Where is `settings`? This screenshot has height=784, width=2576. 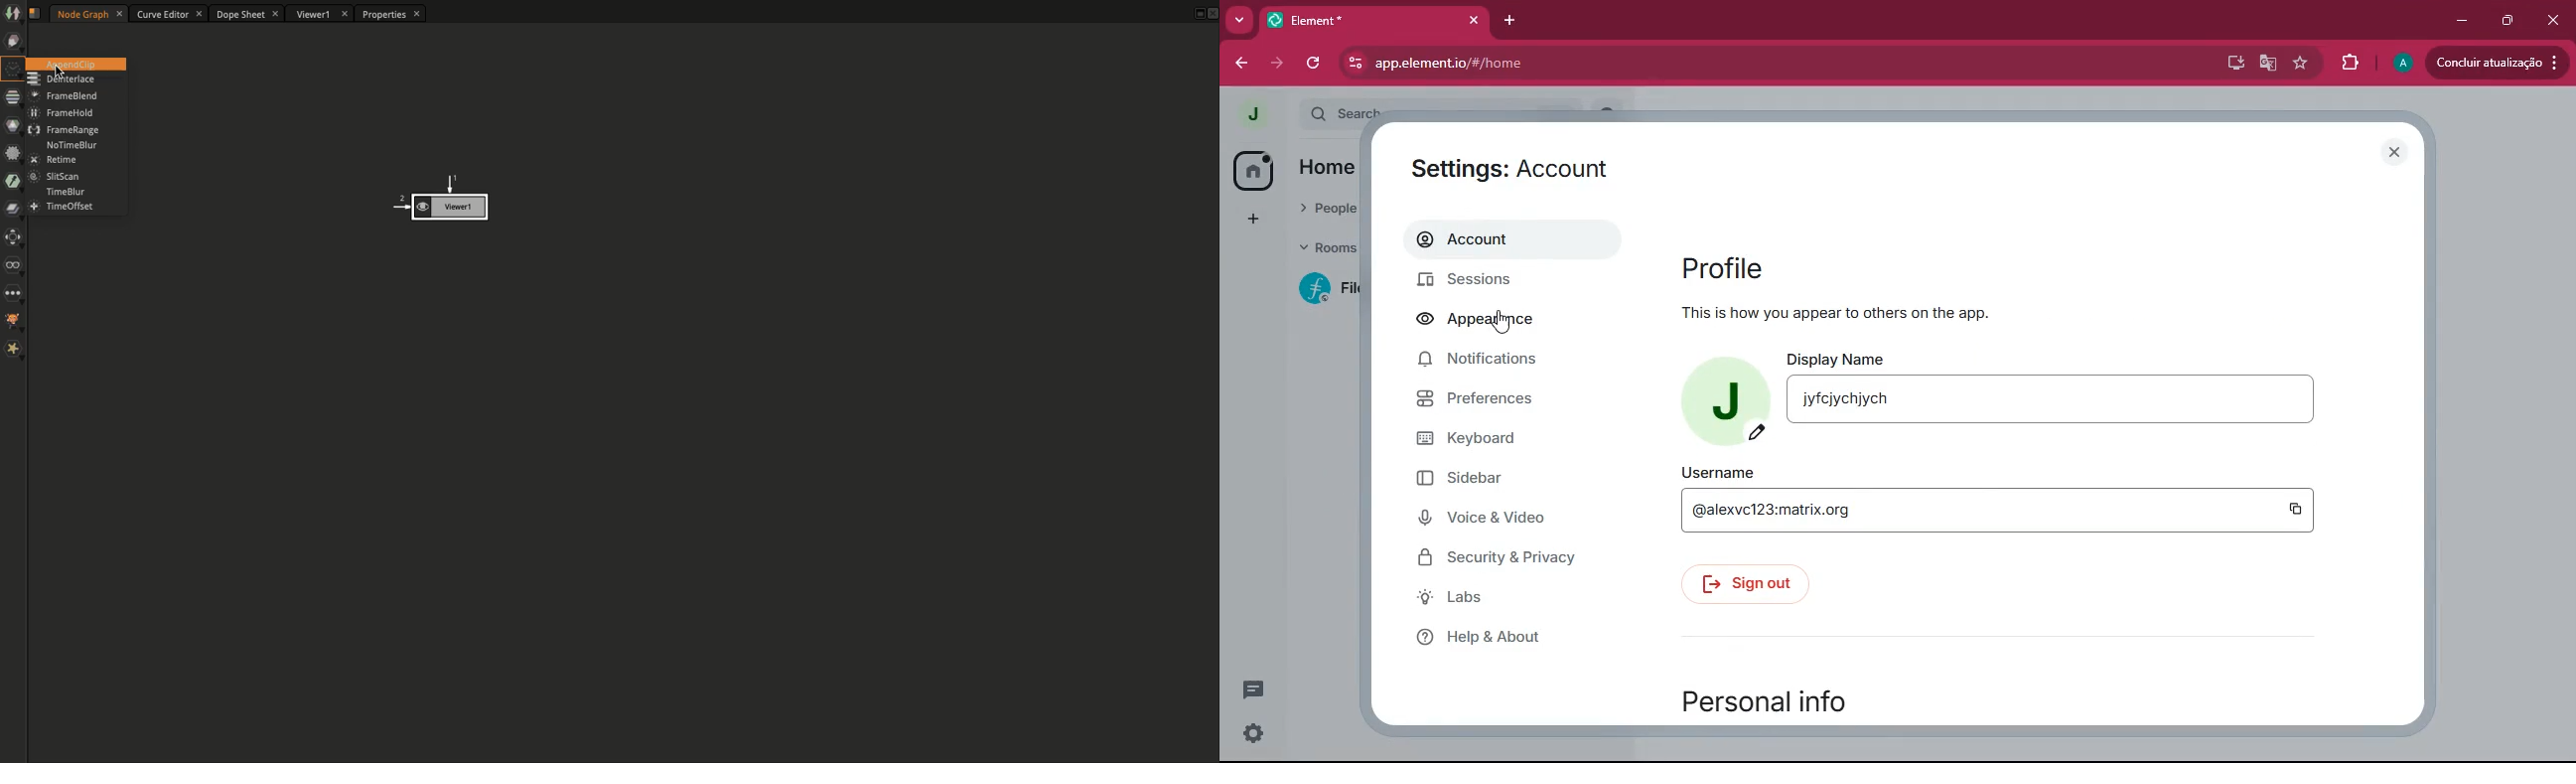
settings is located at coordinates (1249, 734).